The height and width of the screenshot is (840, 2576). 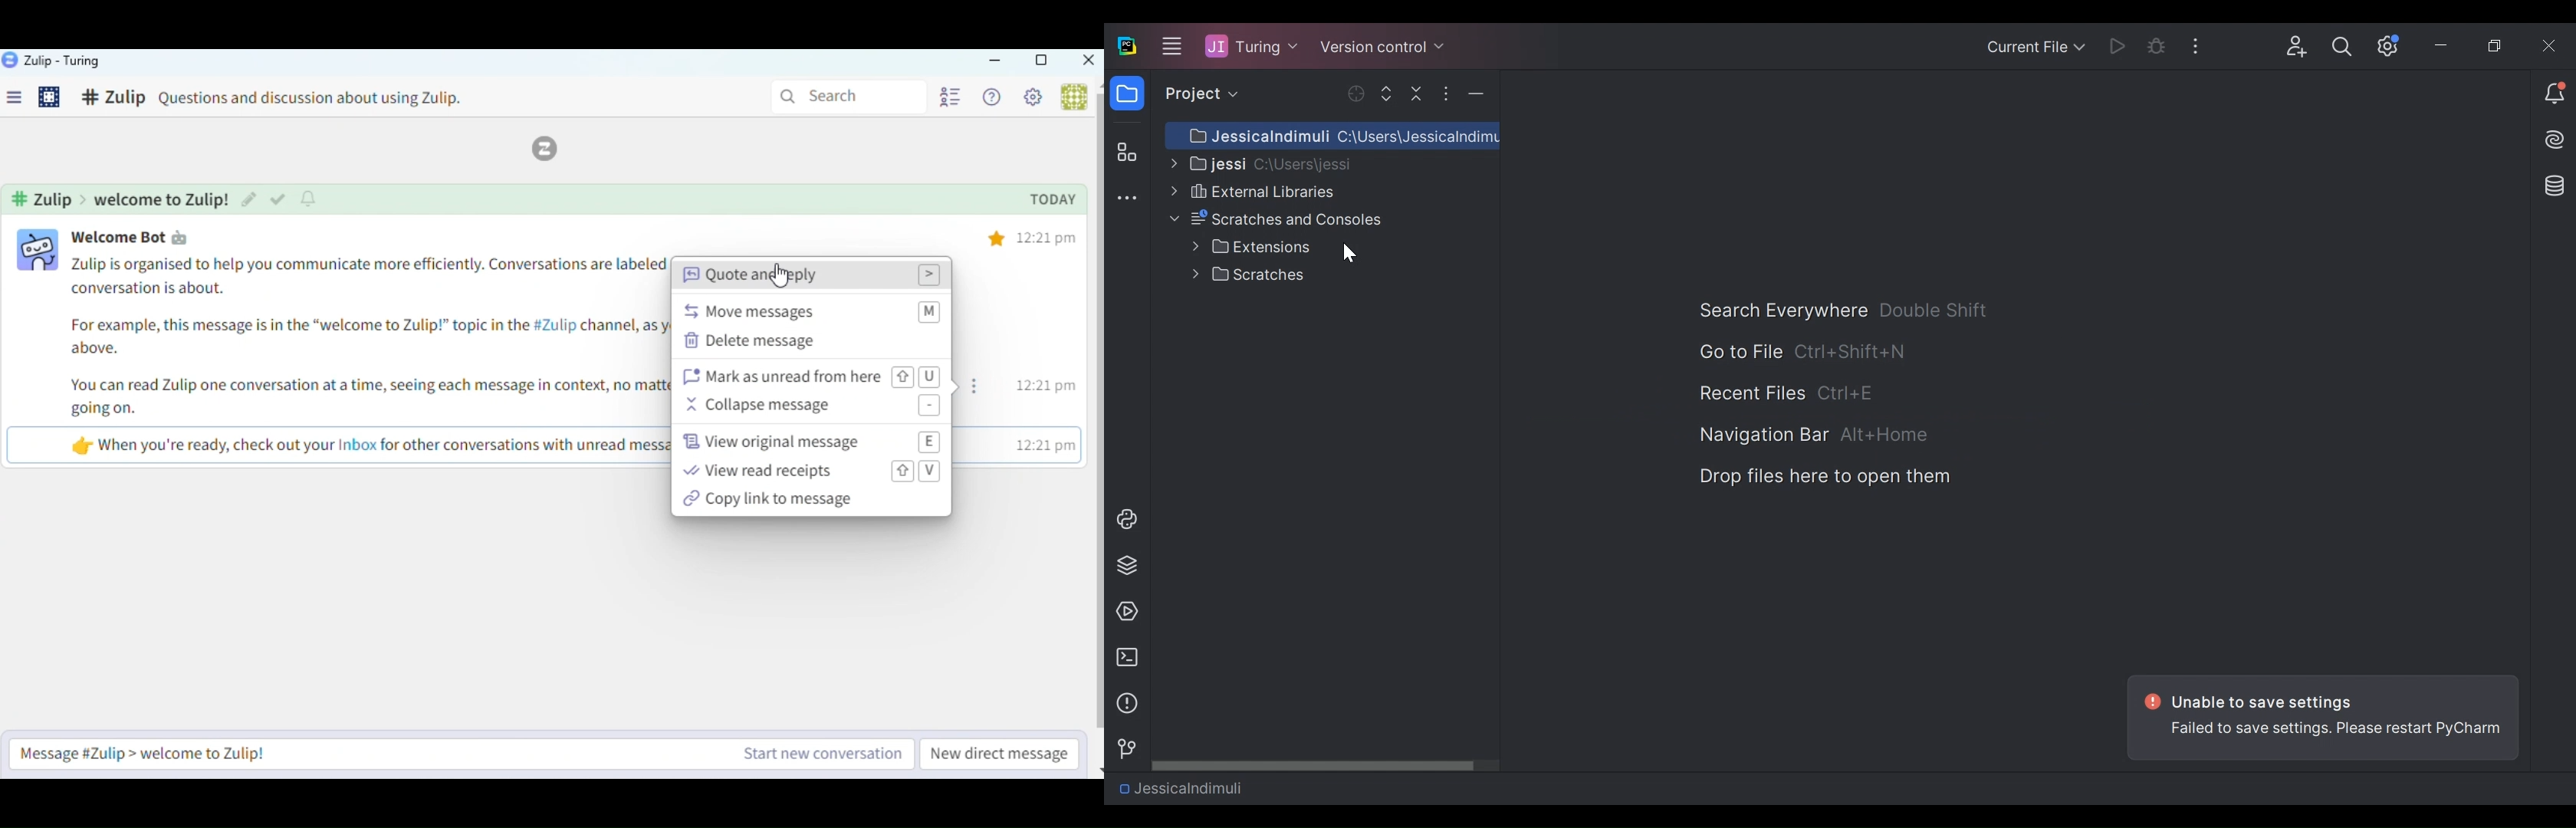 I want to click on Menu, so click(x=20, y=100).